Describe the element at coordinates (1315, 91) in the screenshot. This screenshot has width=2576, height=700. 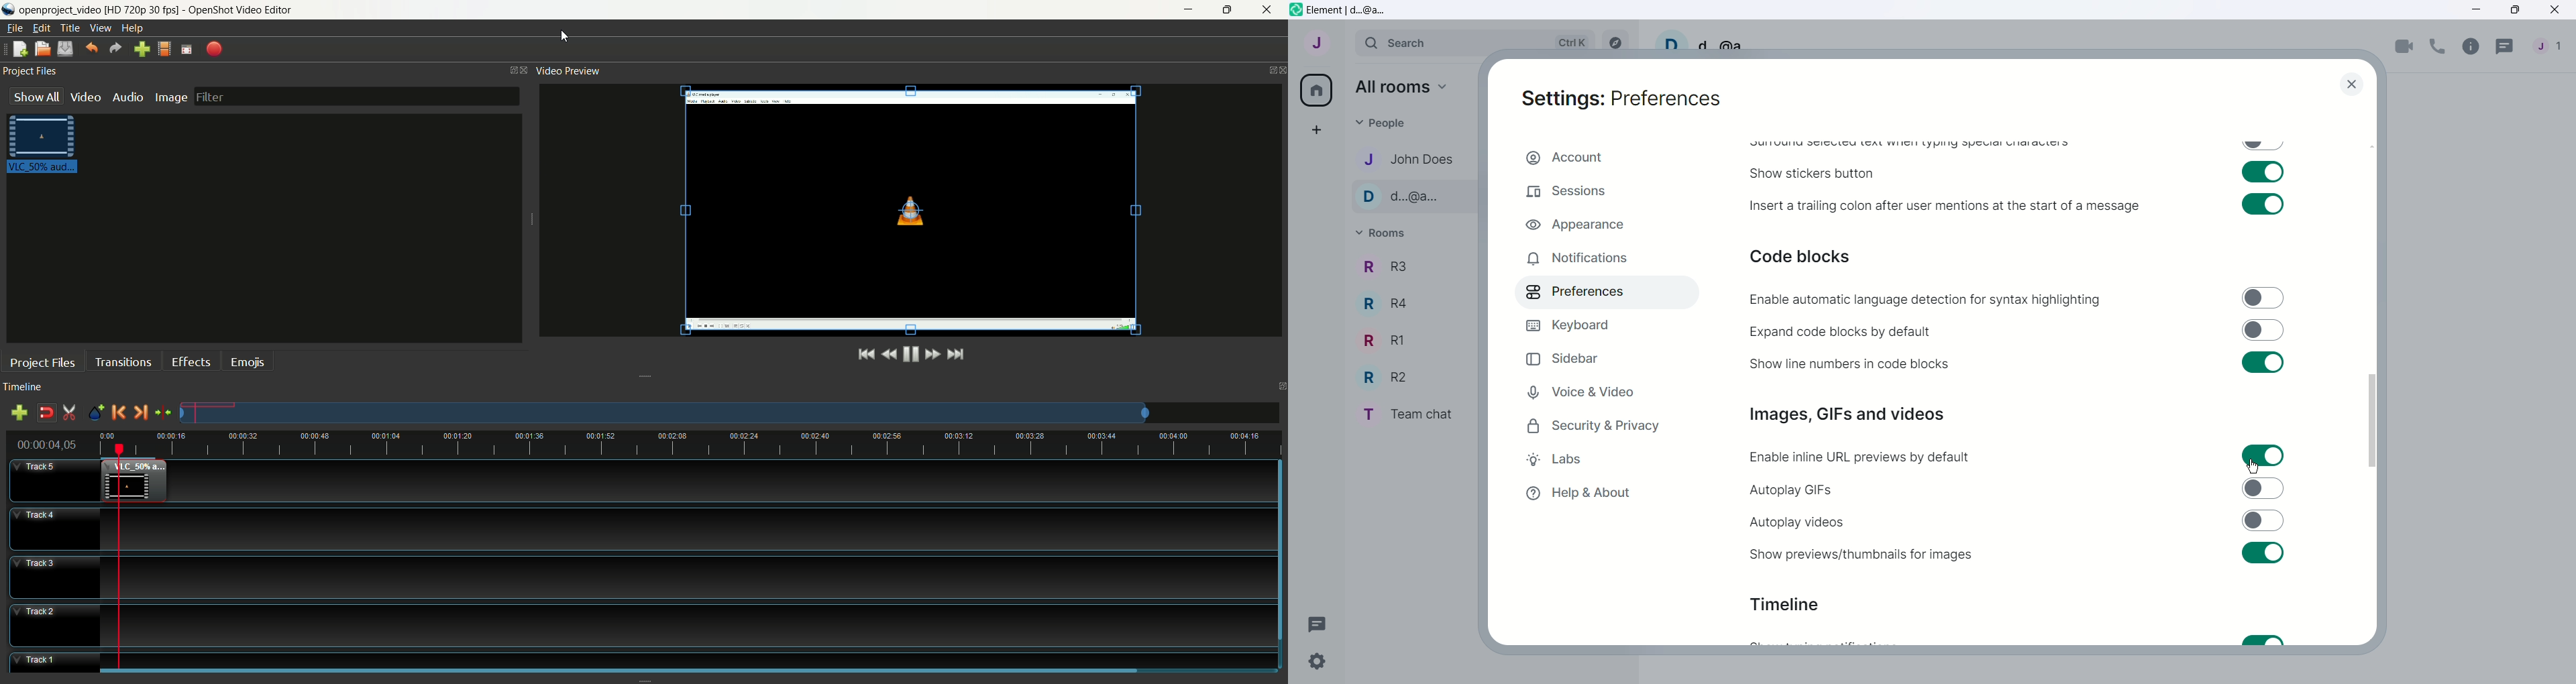
I see `All rooms` at that location.